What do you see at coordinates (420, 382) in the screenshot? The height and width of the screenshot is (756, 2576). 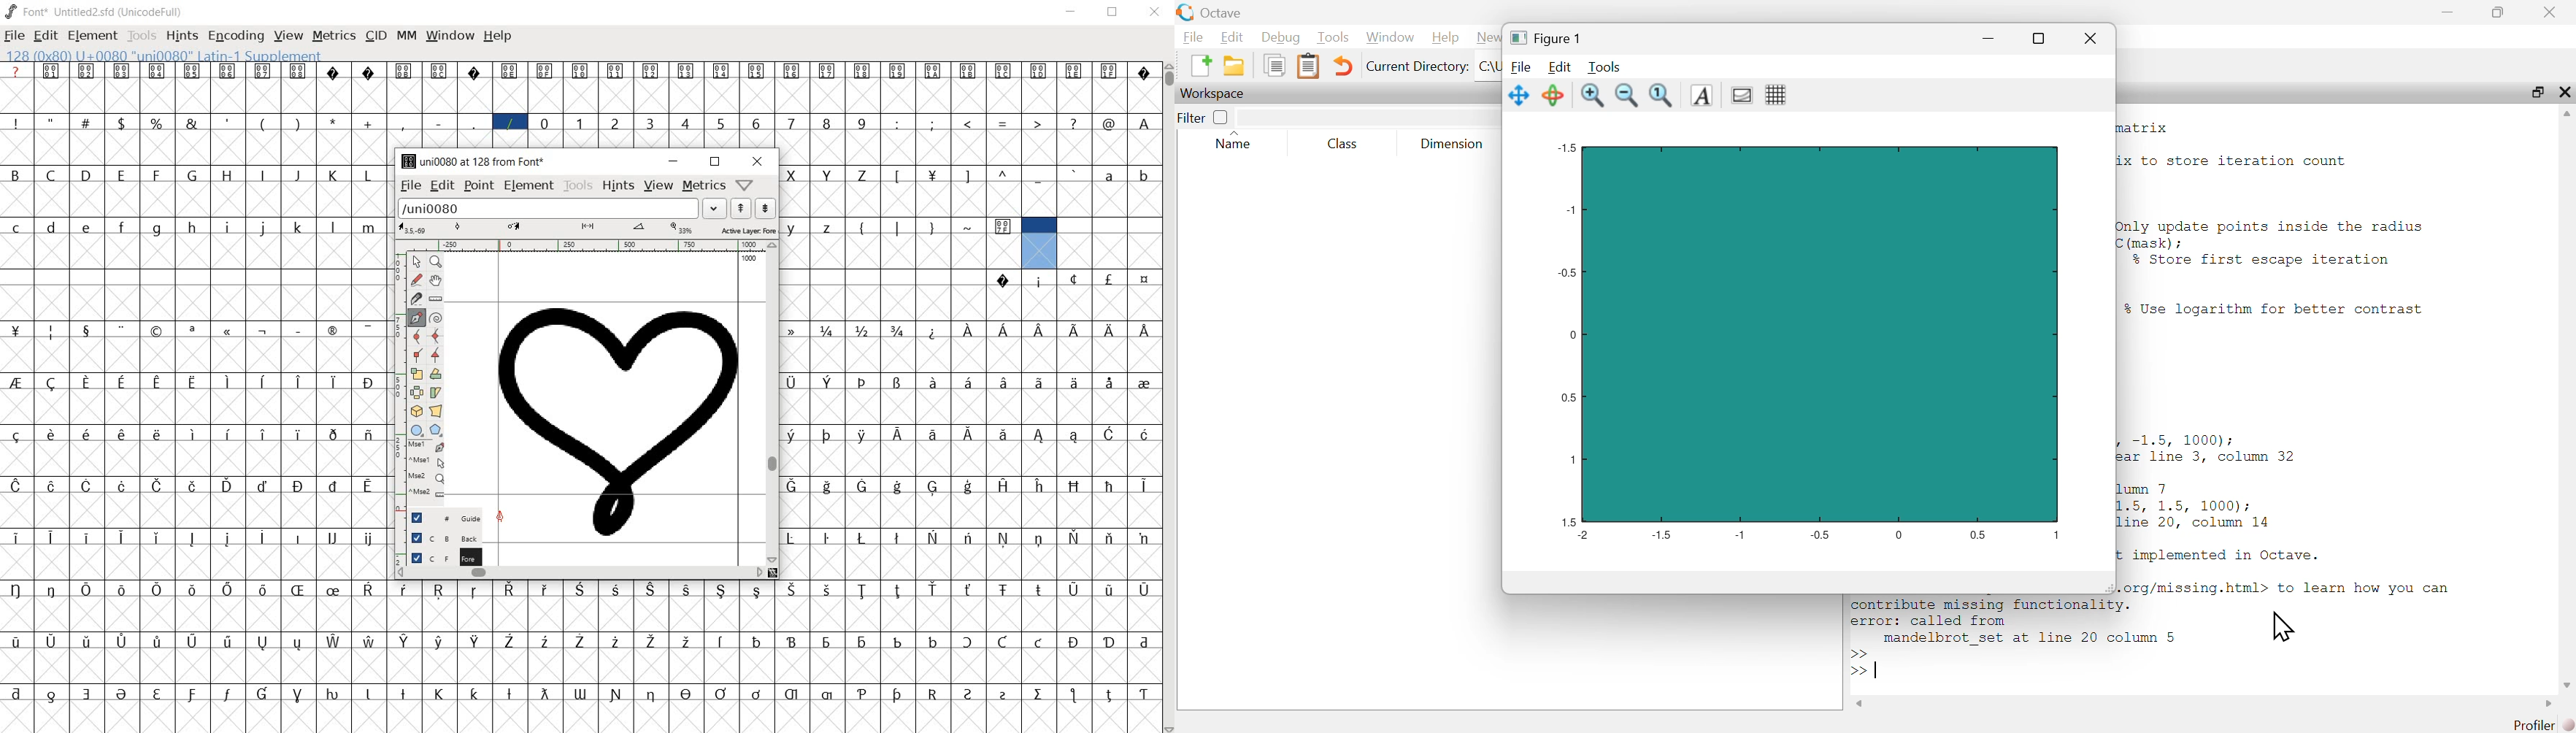 I see `editing tools` at bounding box center [420, 382].